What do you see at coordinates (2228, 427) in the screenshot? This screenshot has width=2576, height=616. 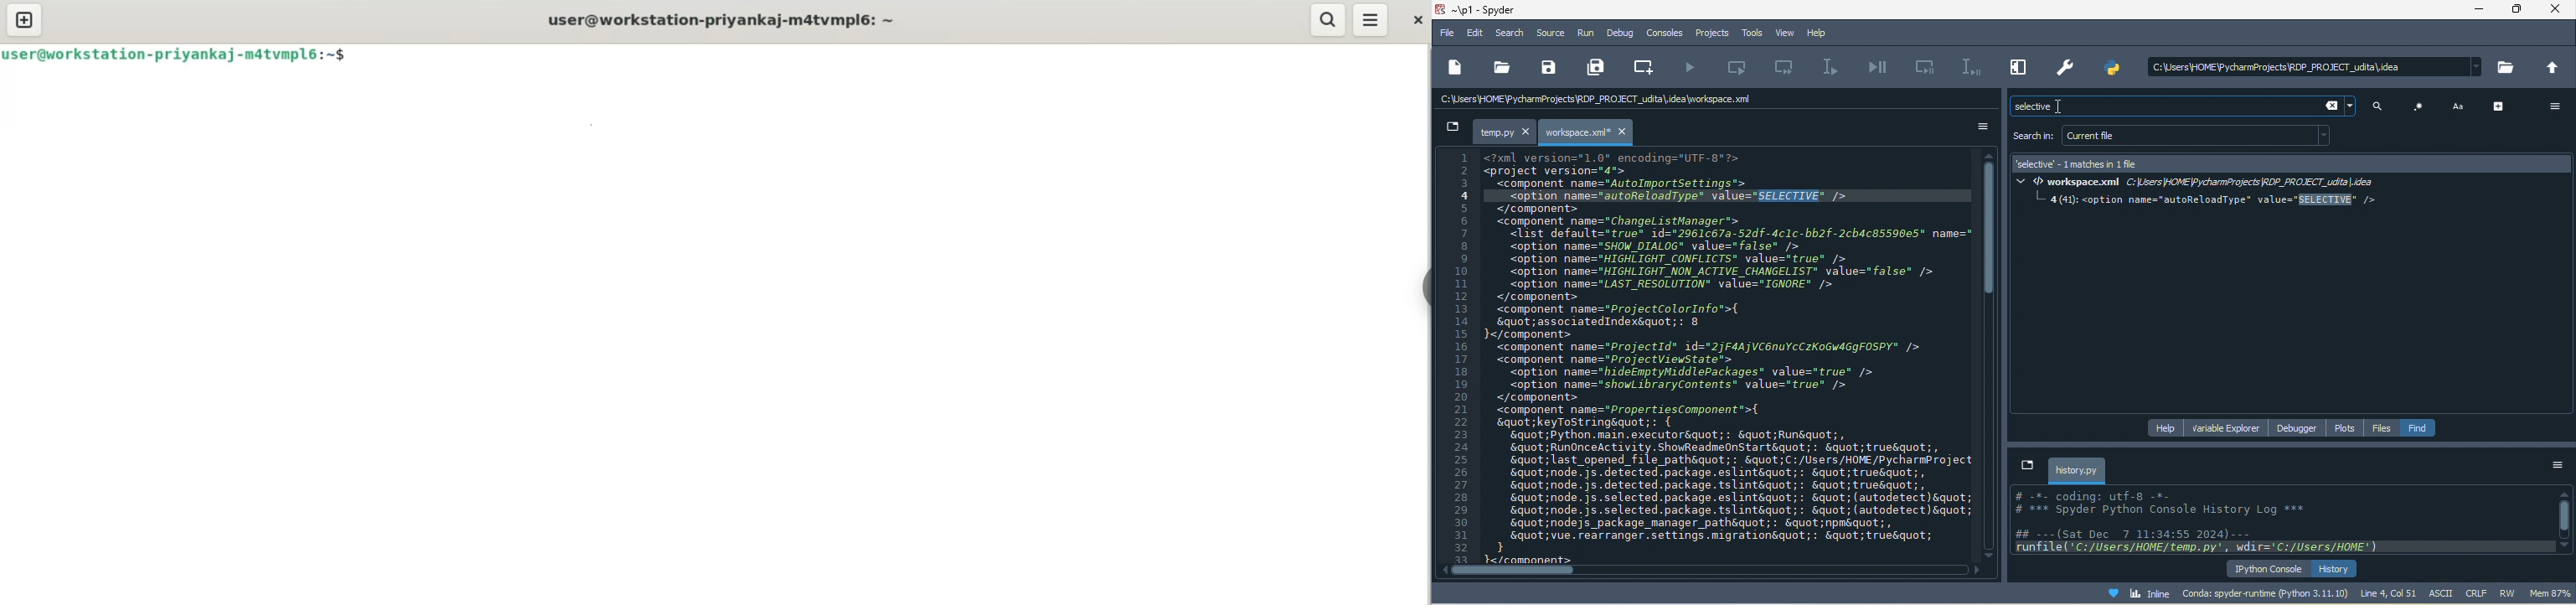 I see `variable explorer` at bounding box center [2228, 427].